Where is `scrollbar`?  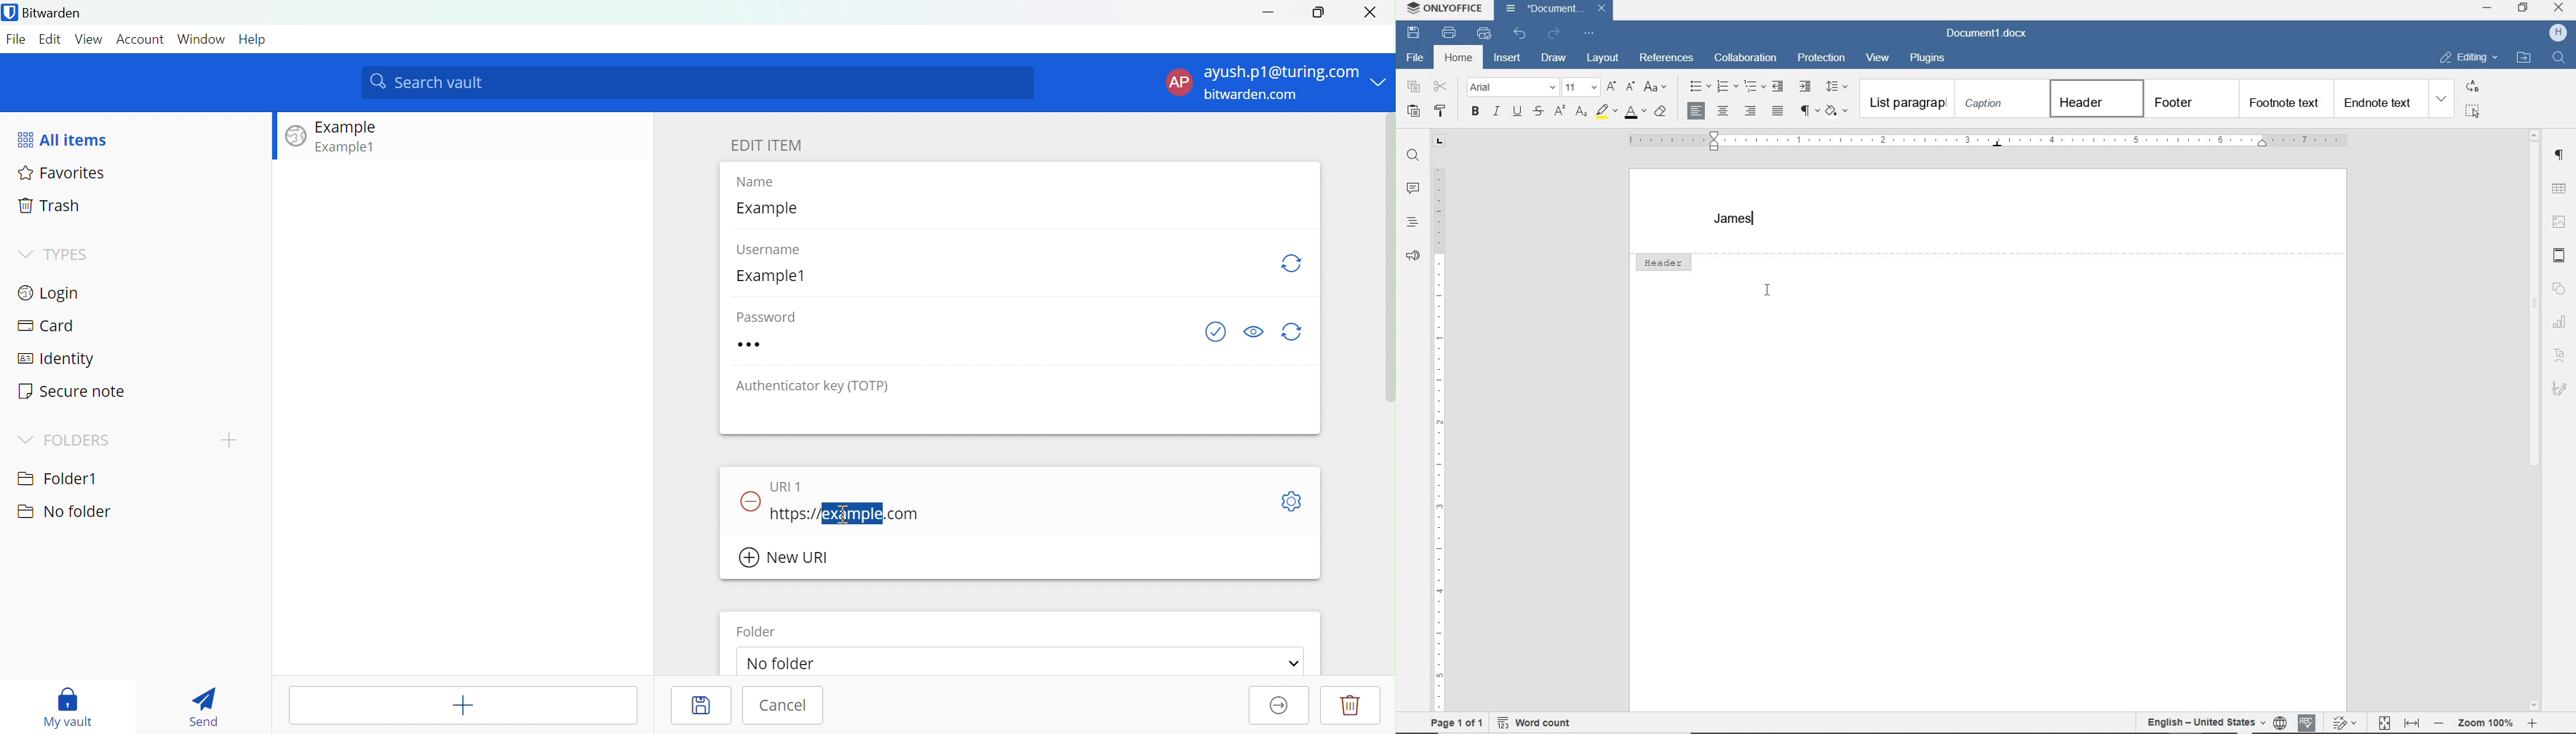
scrollbar is located at coordinates (2535, 420).